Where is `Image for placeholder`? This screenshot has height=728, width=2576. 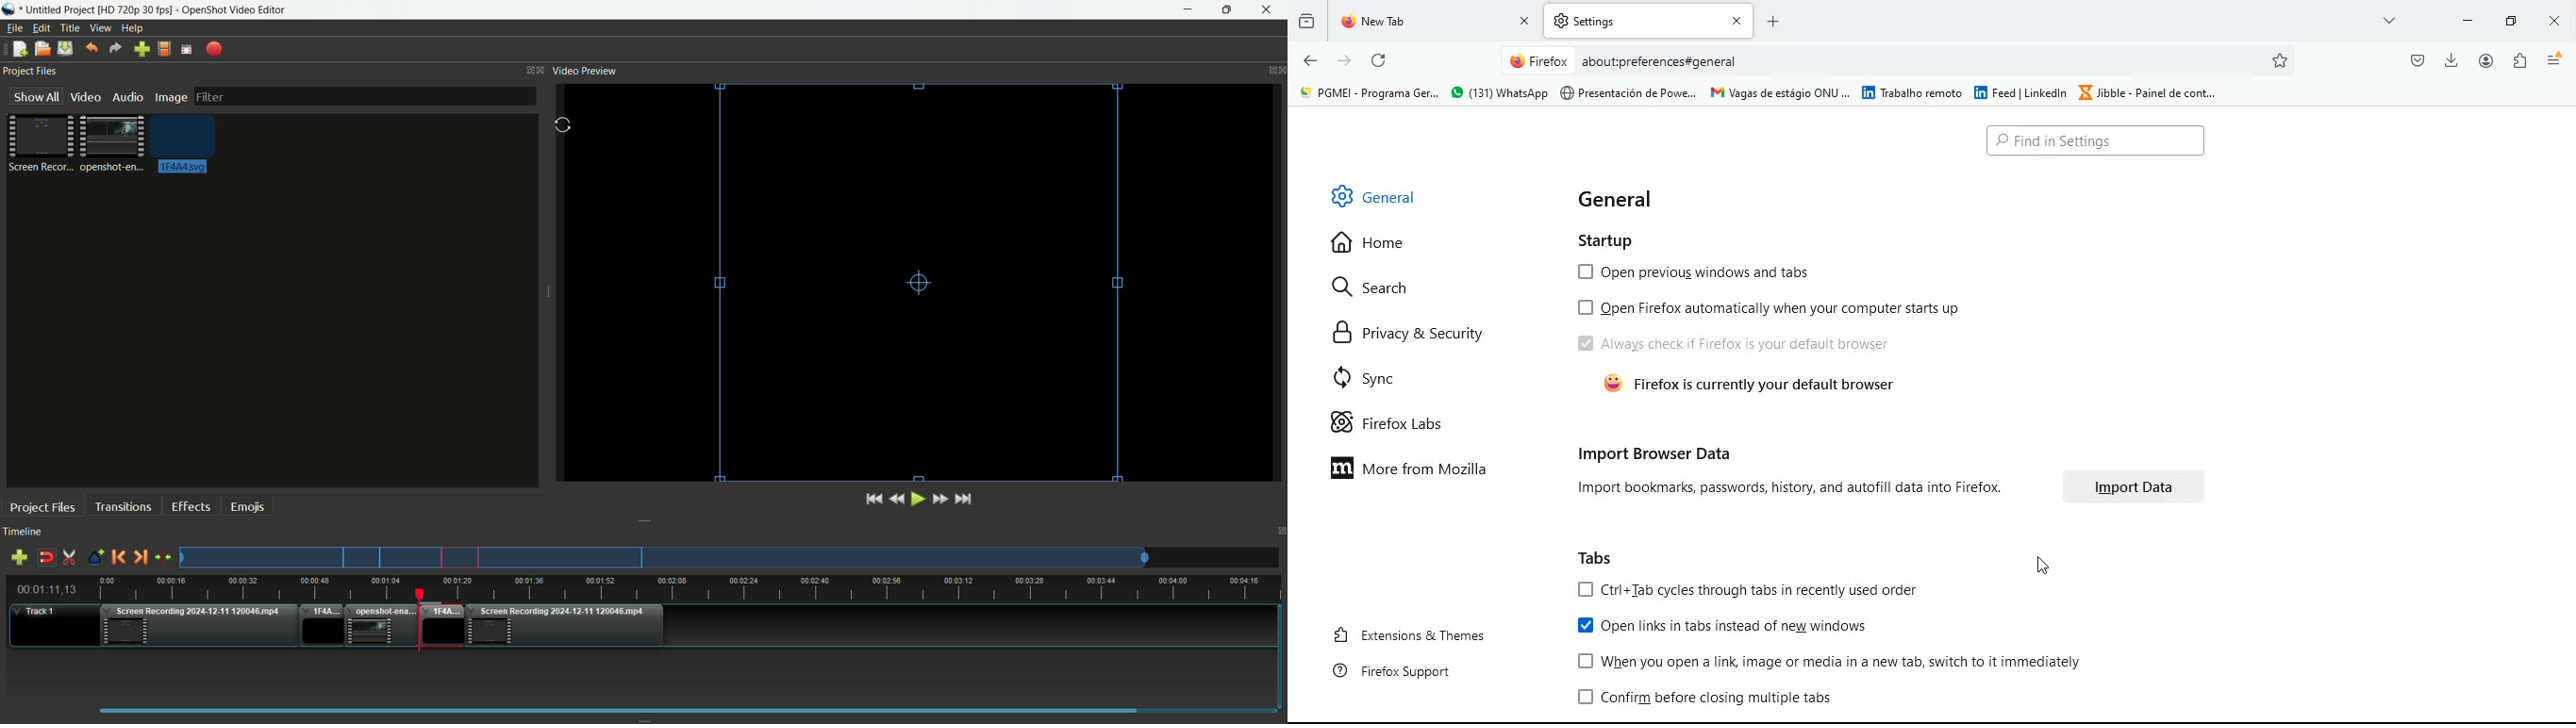
Image for placeholder is located at coordinates (186, 143).